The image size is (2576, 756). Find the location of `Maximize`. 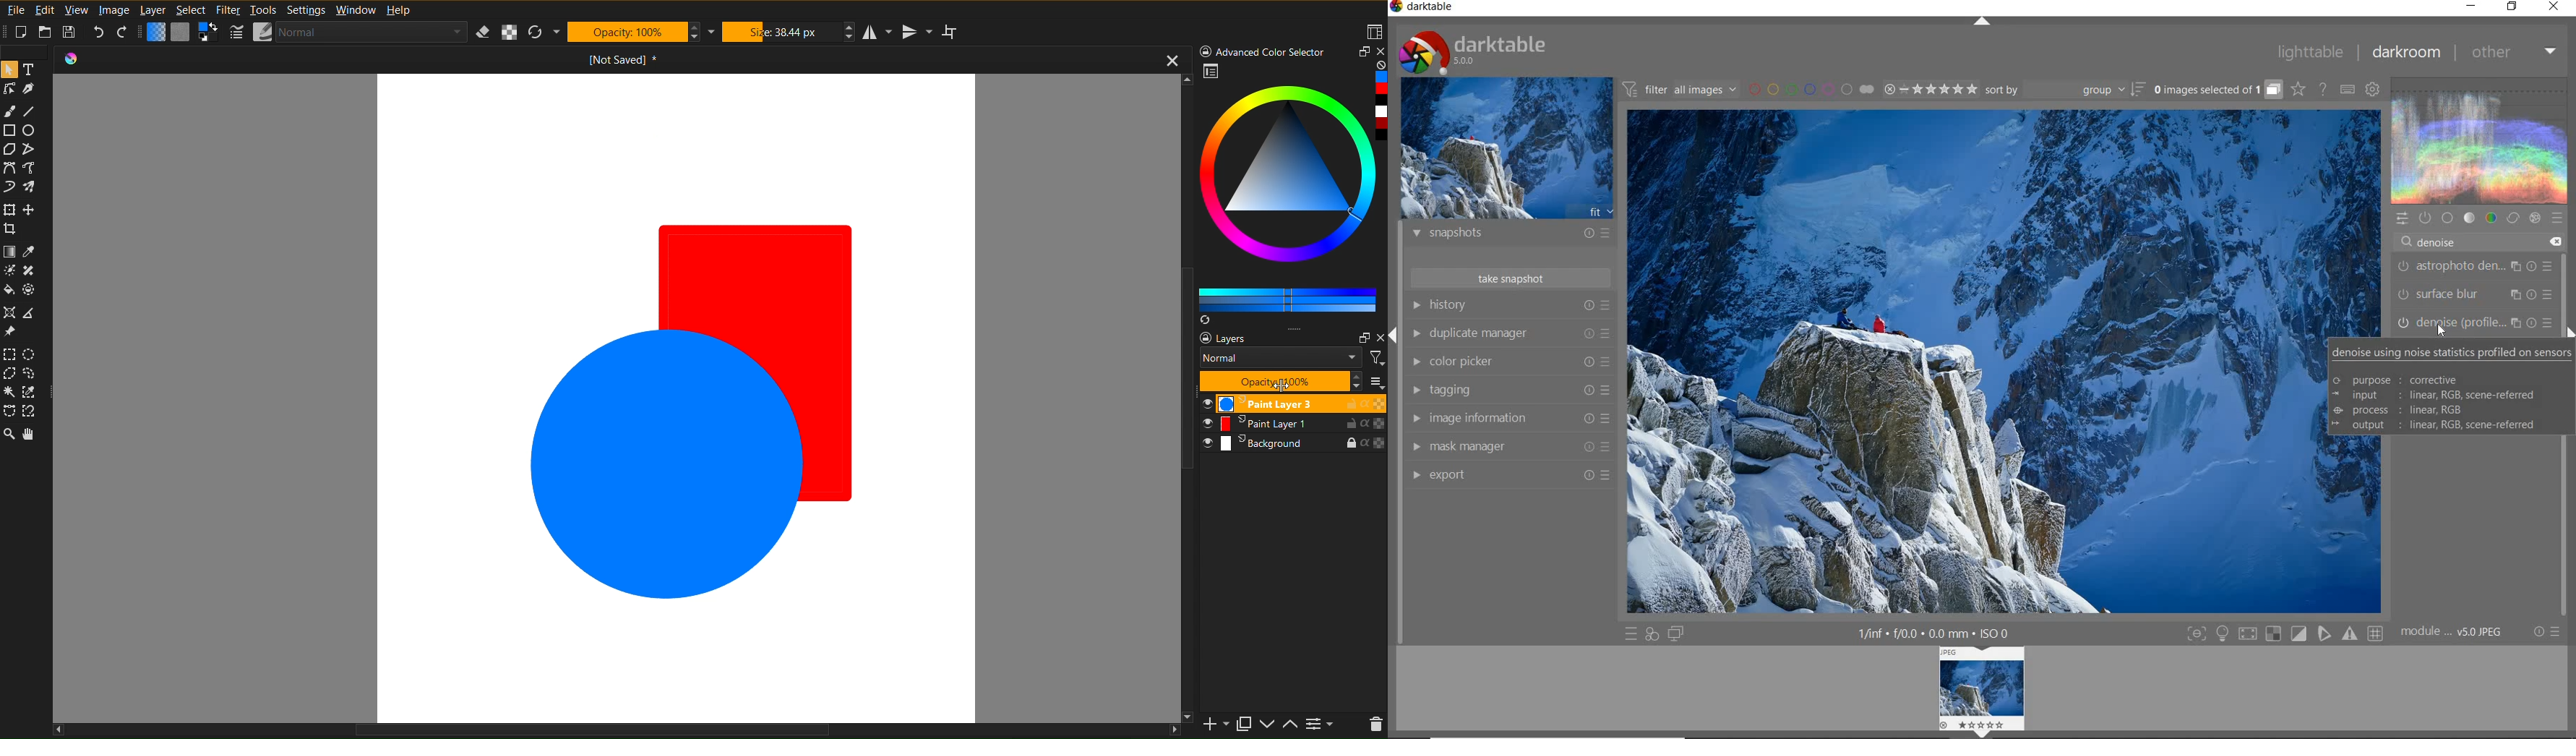

Maximize is located at coordinates (1359, 54).